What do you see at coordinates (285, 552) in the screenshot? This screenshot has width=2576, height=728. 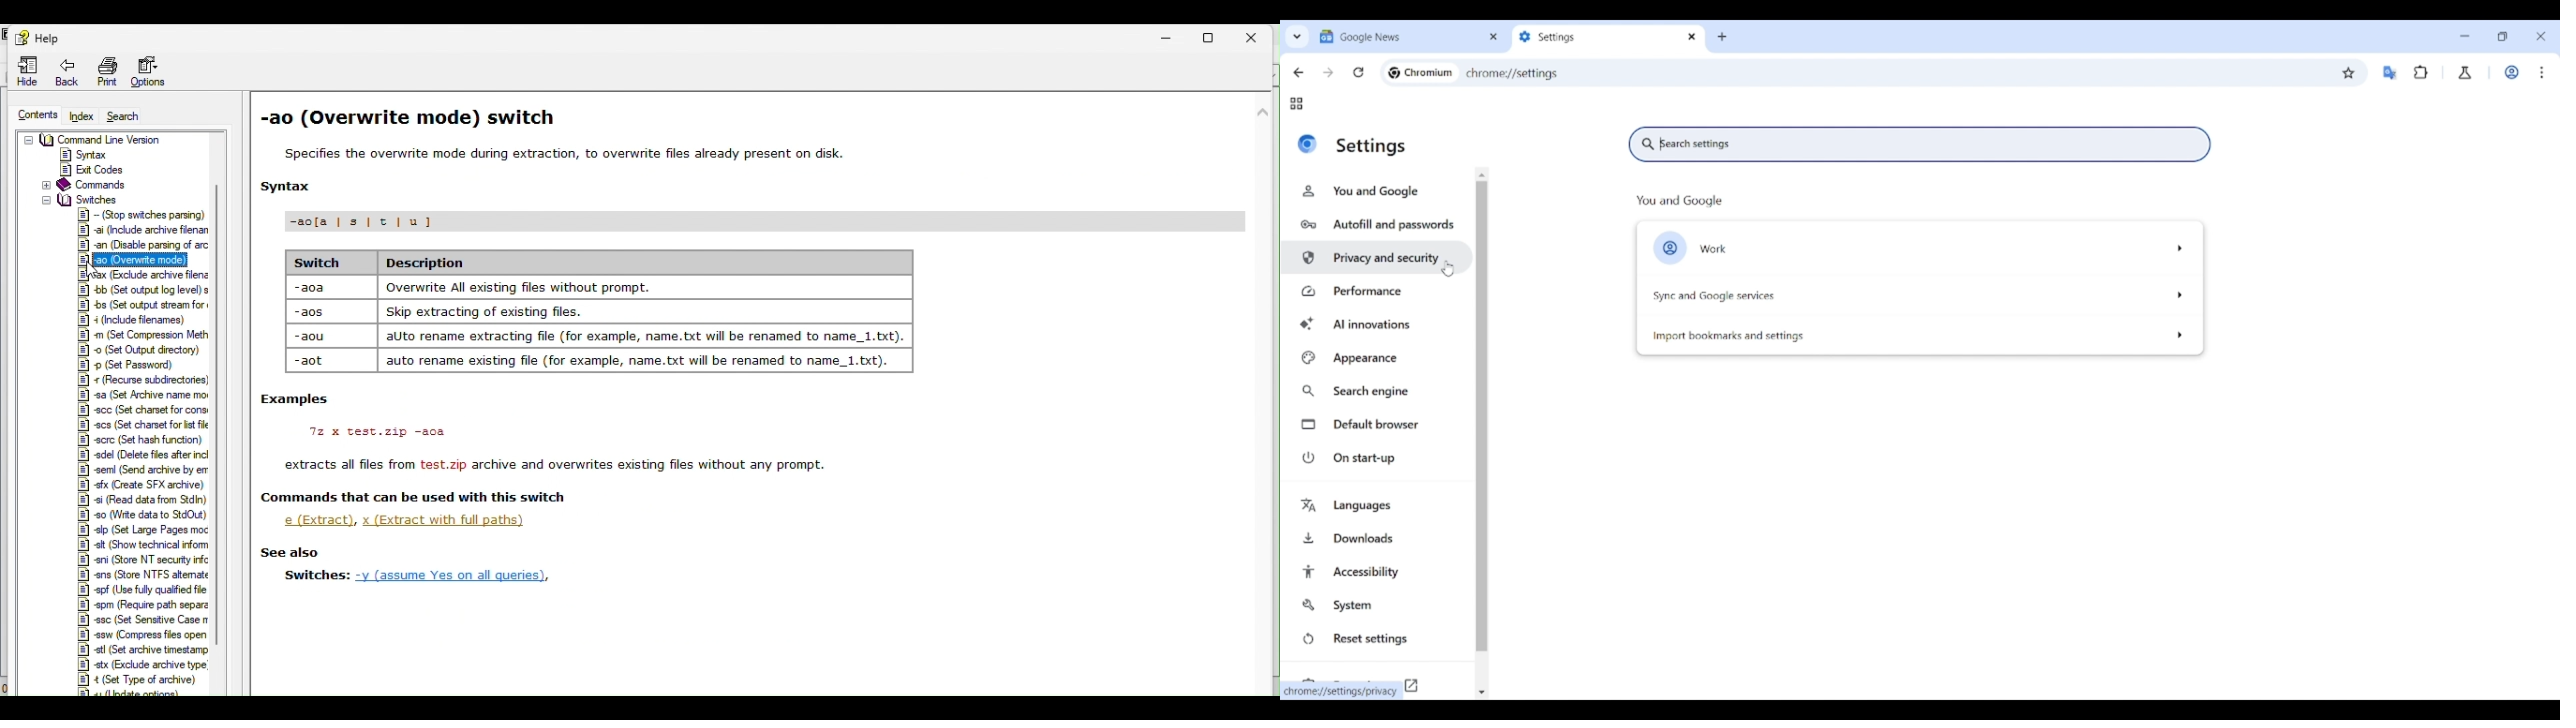 I see `See also` at bounding box center [285, 552].